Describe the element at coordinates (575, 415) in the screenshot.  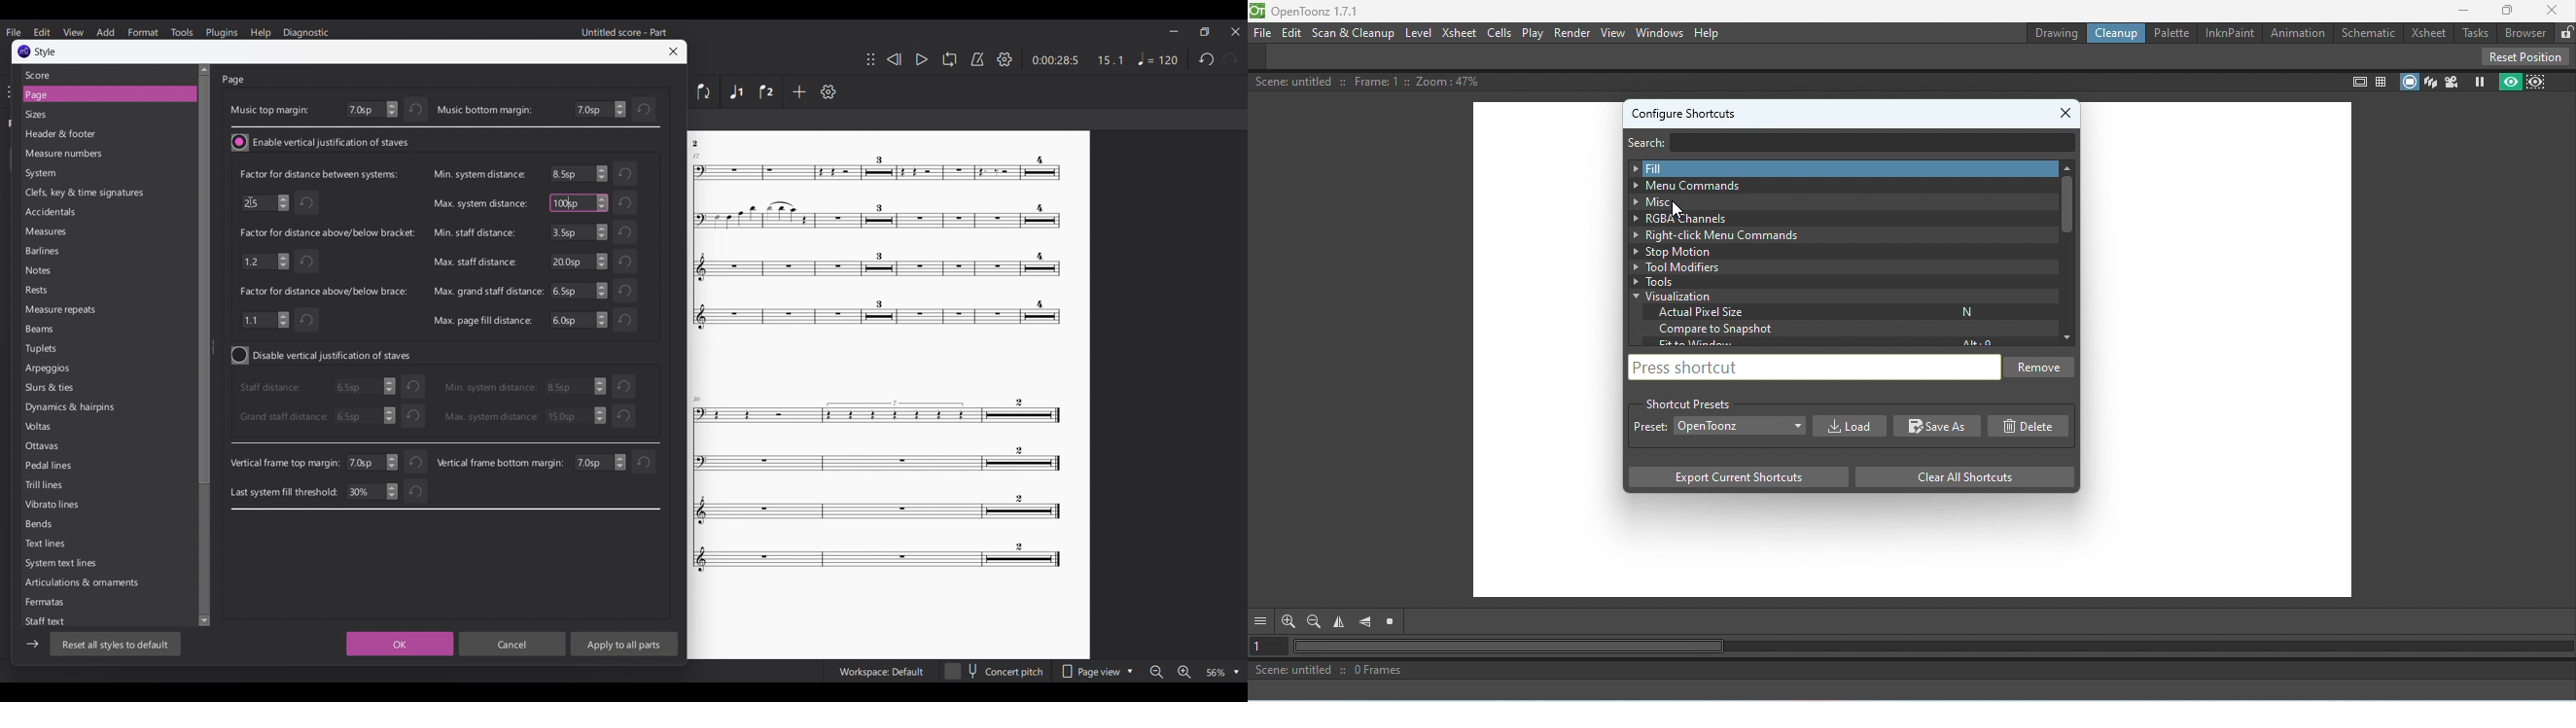
I see `30.0 sp` at that location.